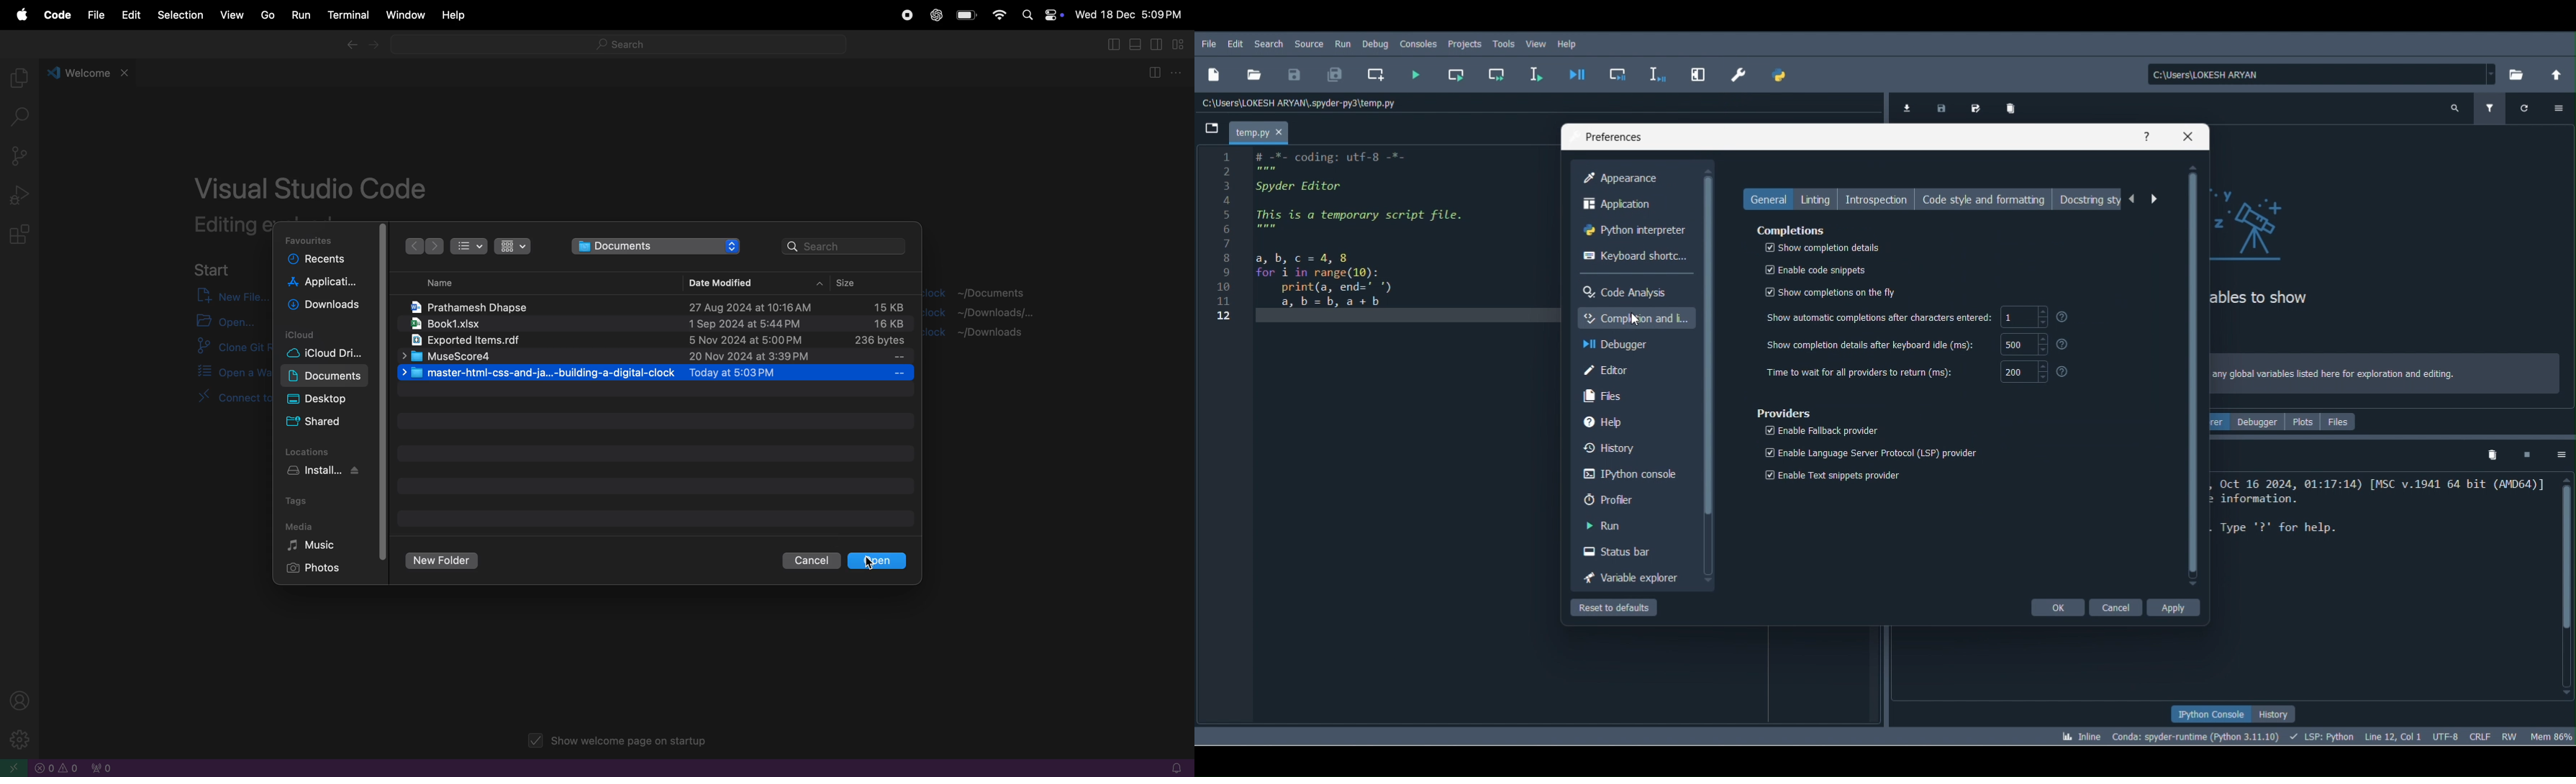 The width and height of the screenshot is (2576, 784). I want to click on Editor, so click(1599, 369).